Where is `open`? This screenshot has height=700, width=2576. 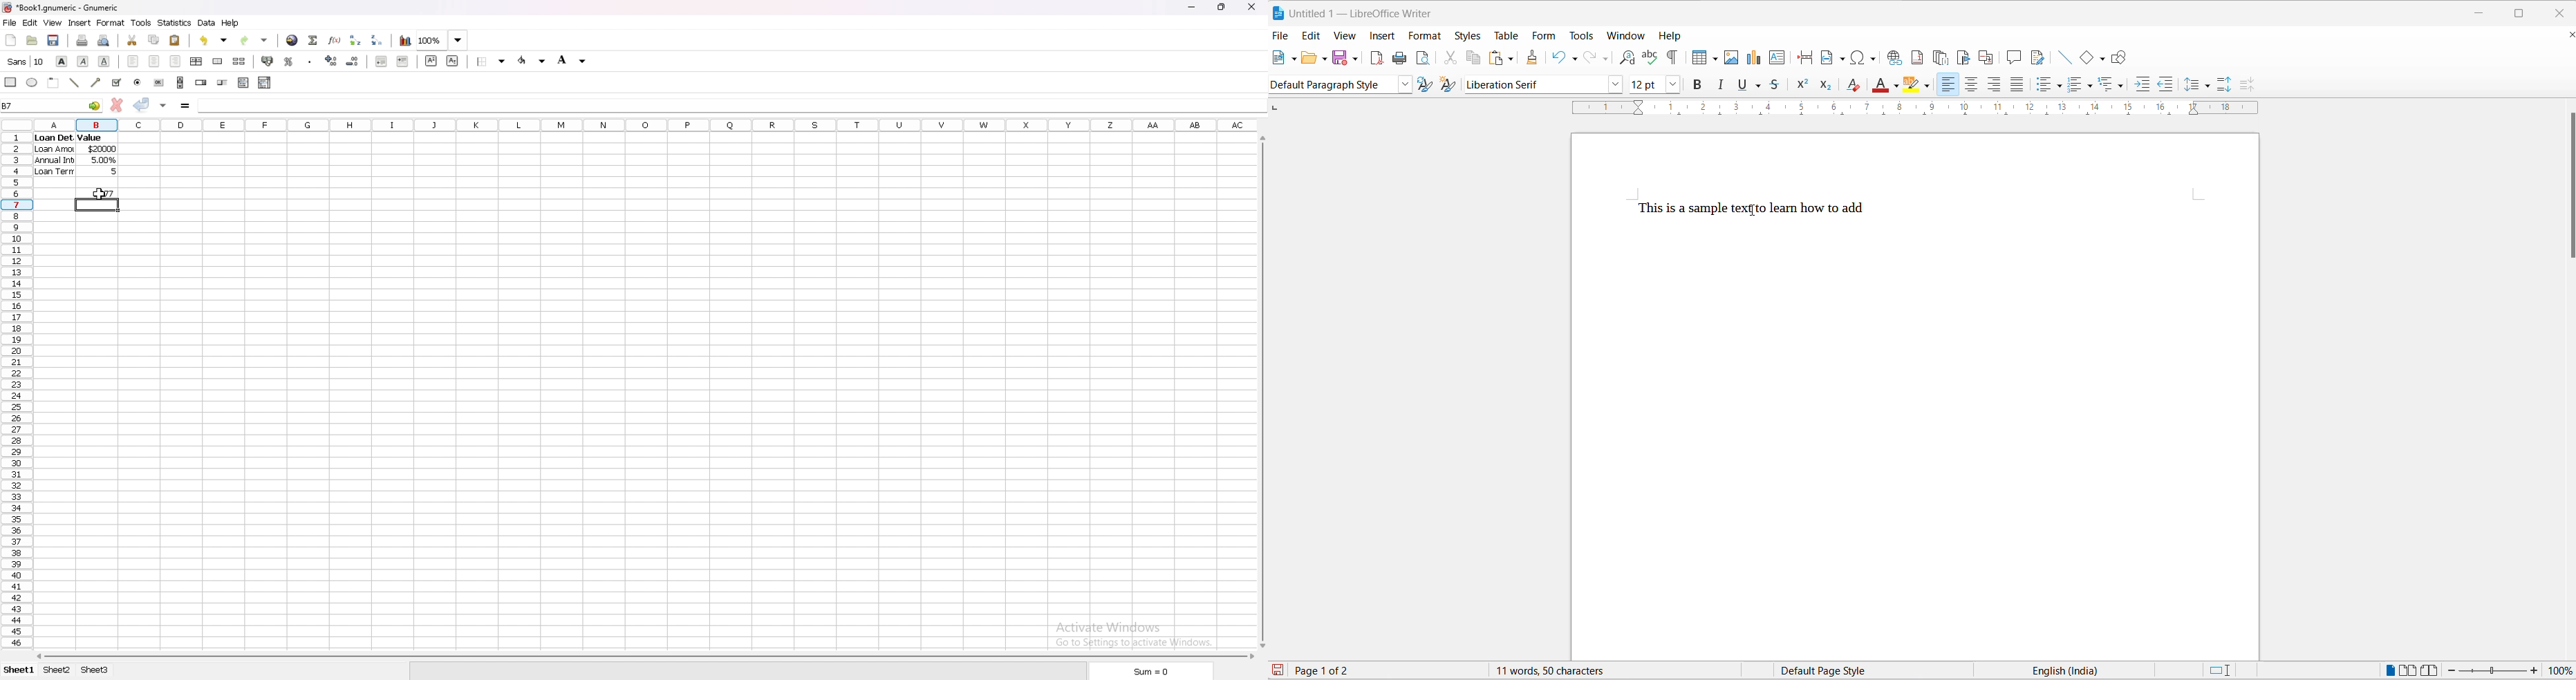
open is located at coordinates (1311, 58).